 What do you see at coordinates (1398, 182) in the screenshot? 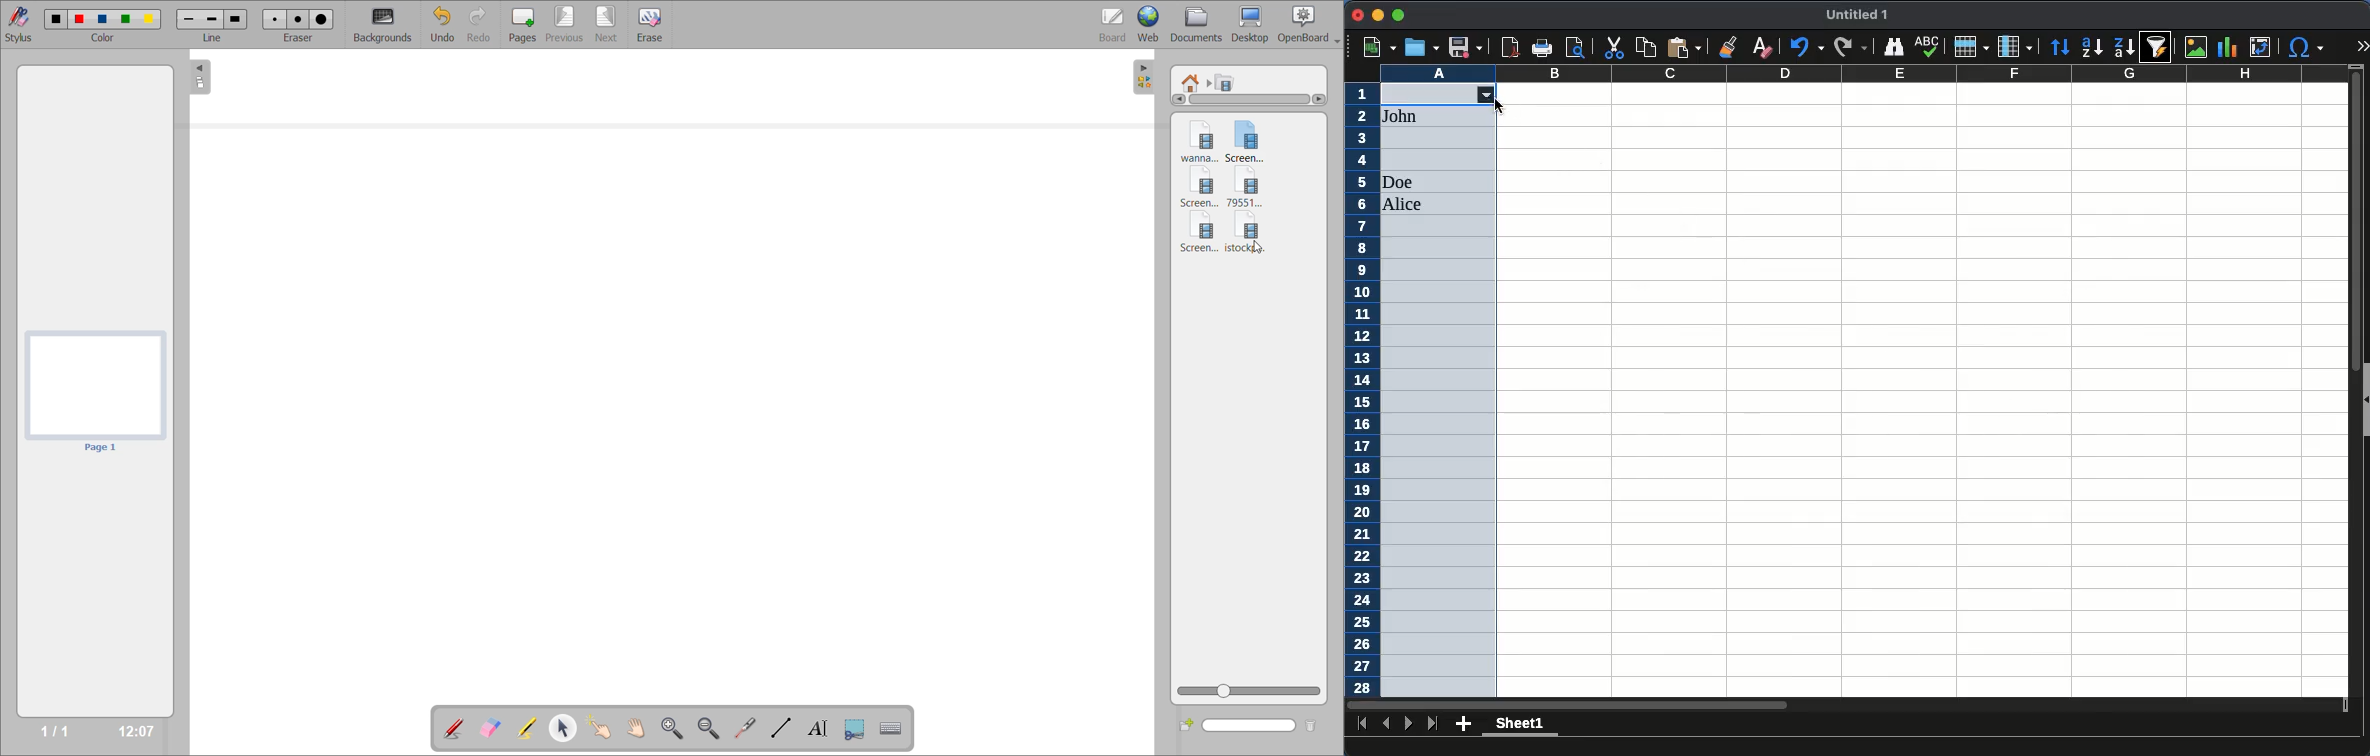
I see `doe` at bounding box center [1398, 182].